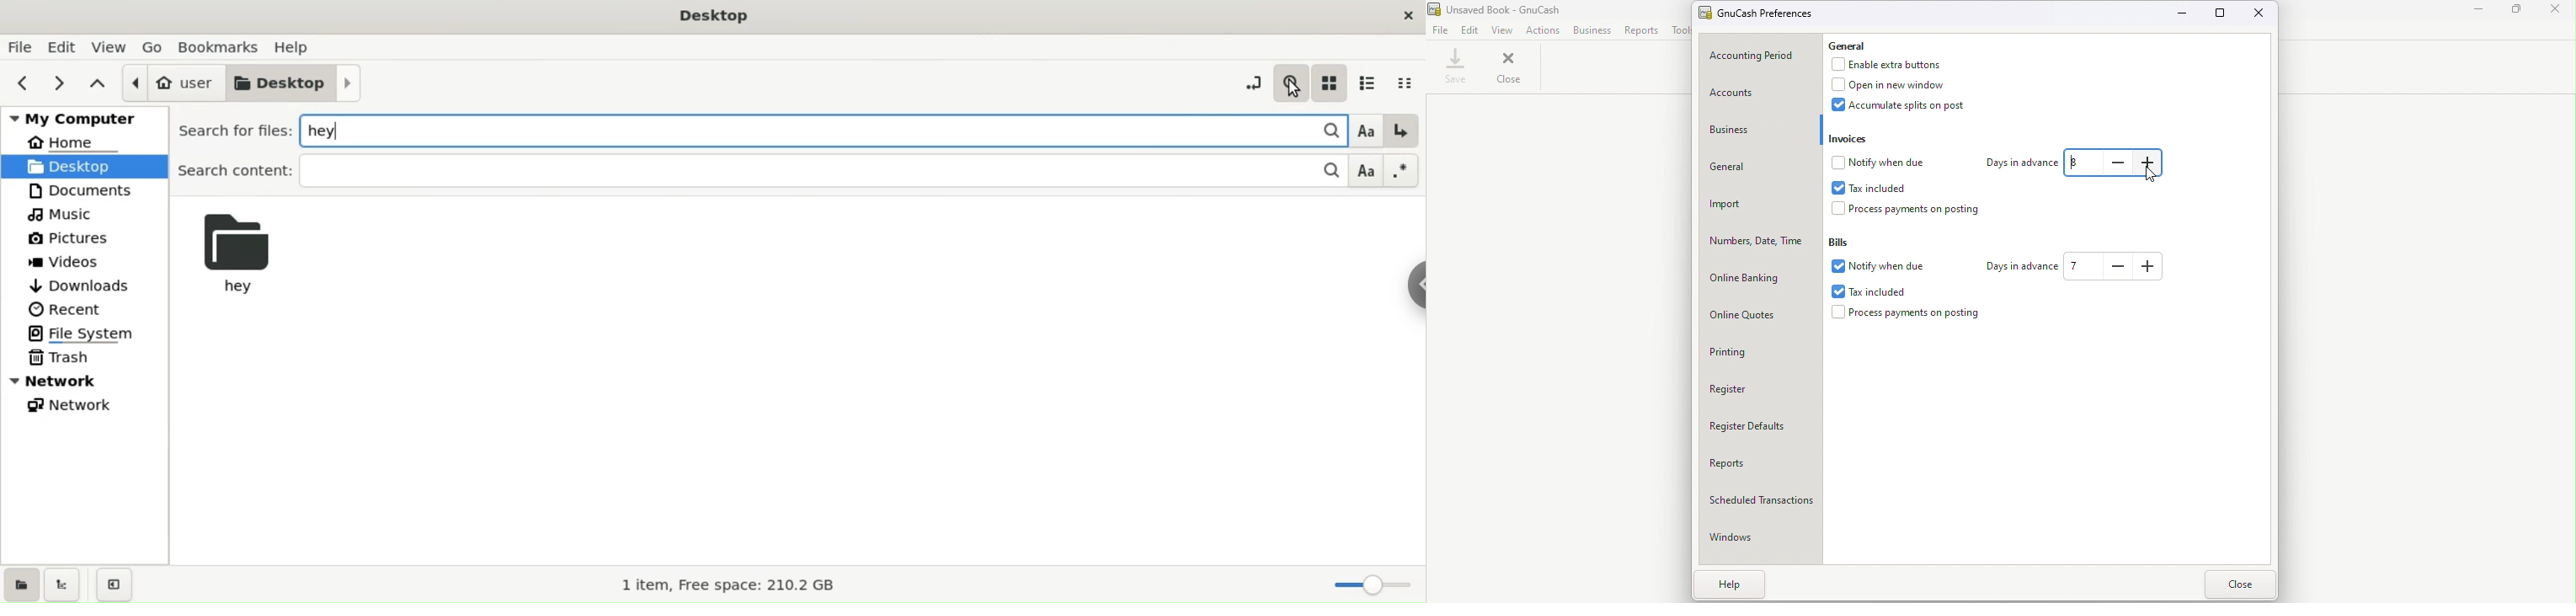 The height and width of the screenshot is (616, 2576). Describe the element at coordinates (1850, 138) in the screenshot. I see `Invoices` at that location.